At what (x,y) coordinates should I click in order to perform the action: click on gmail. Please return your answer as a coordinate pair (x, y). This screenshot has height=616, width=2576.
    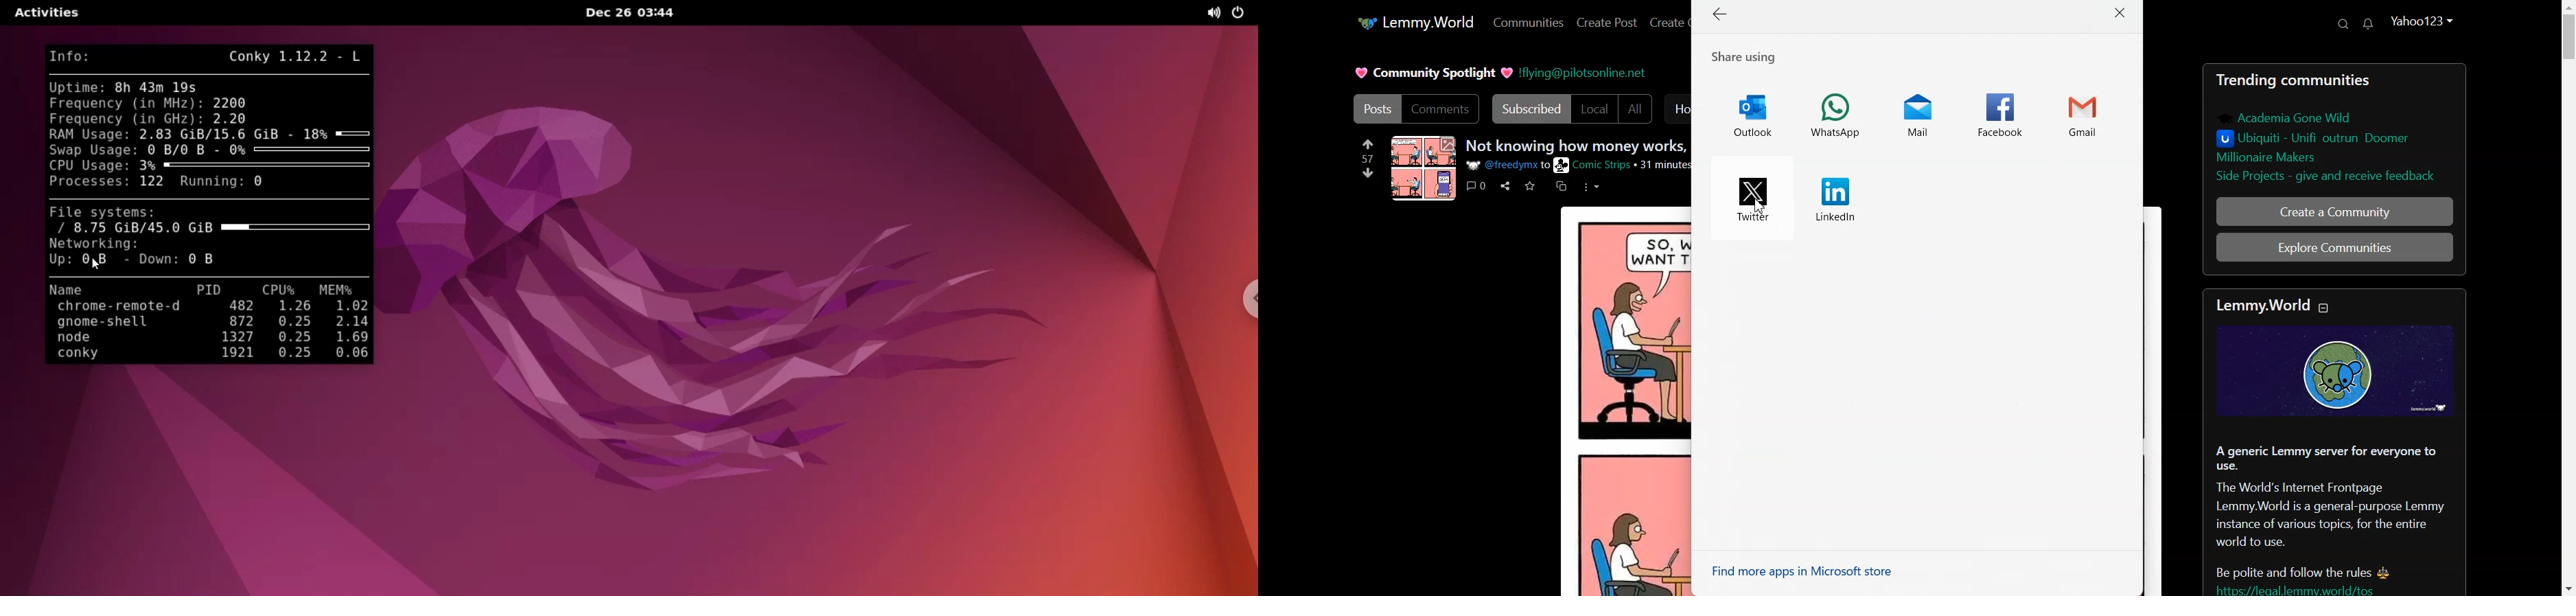
    Looking at the image, I should click on (2093, 114).